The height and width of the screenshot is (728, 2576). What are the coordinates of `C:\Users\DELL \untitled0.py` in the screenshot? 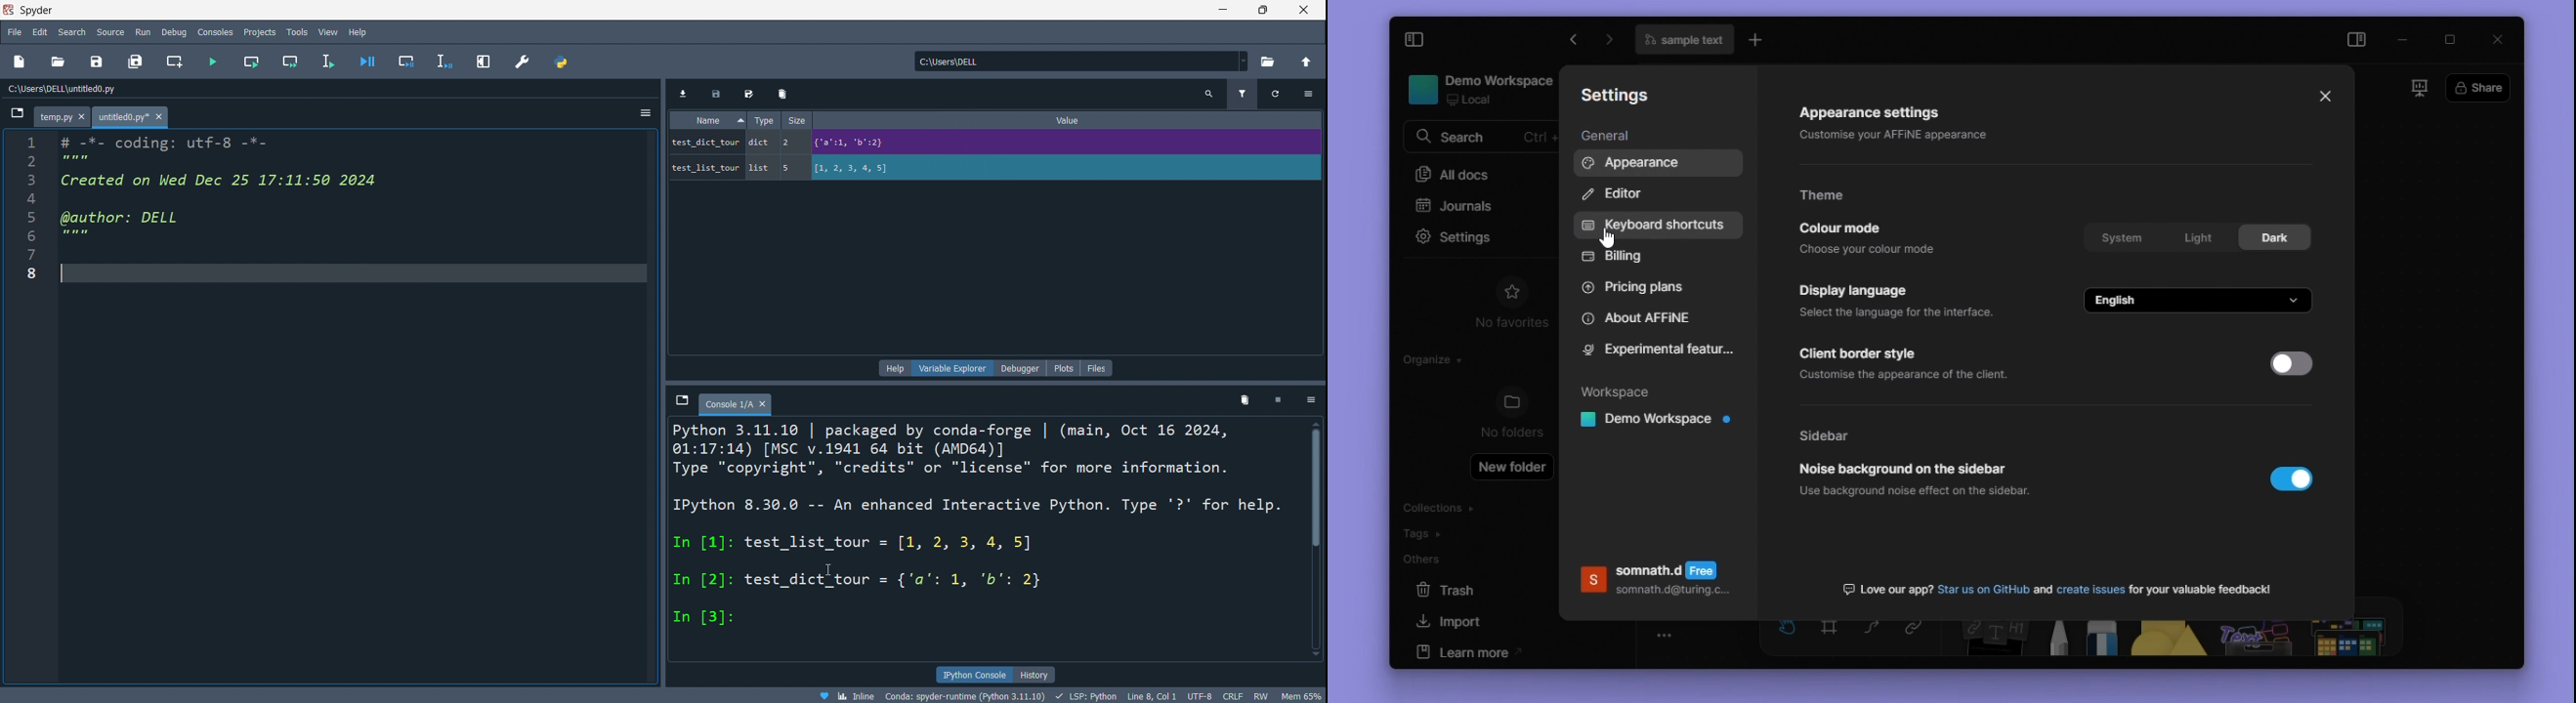 It's located at (93, 90).